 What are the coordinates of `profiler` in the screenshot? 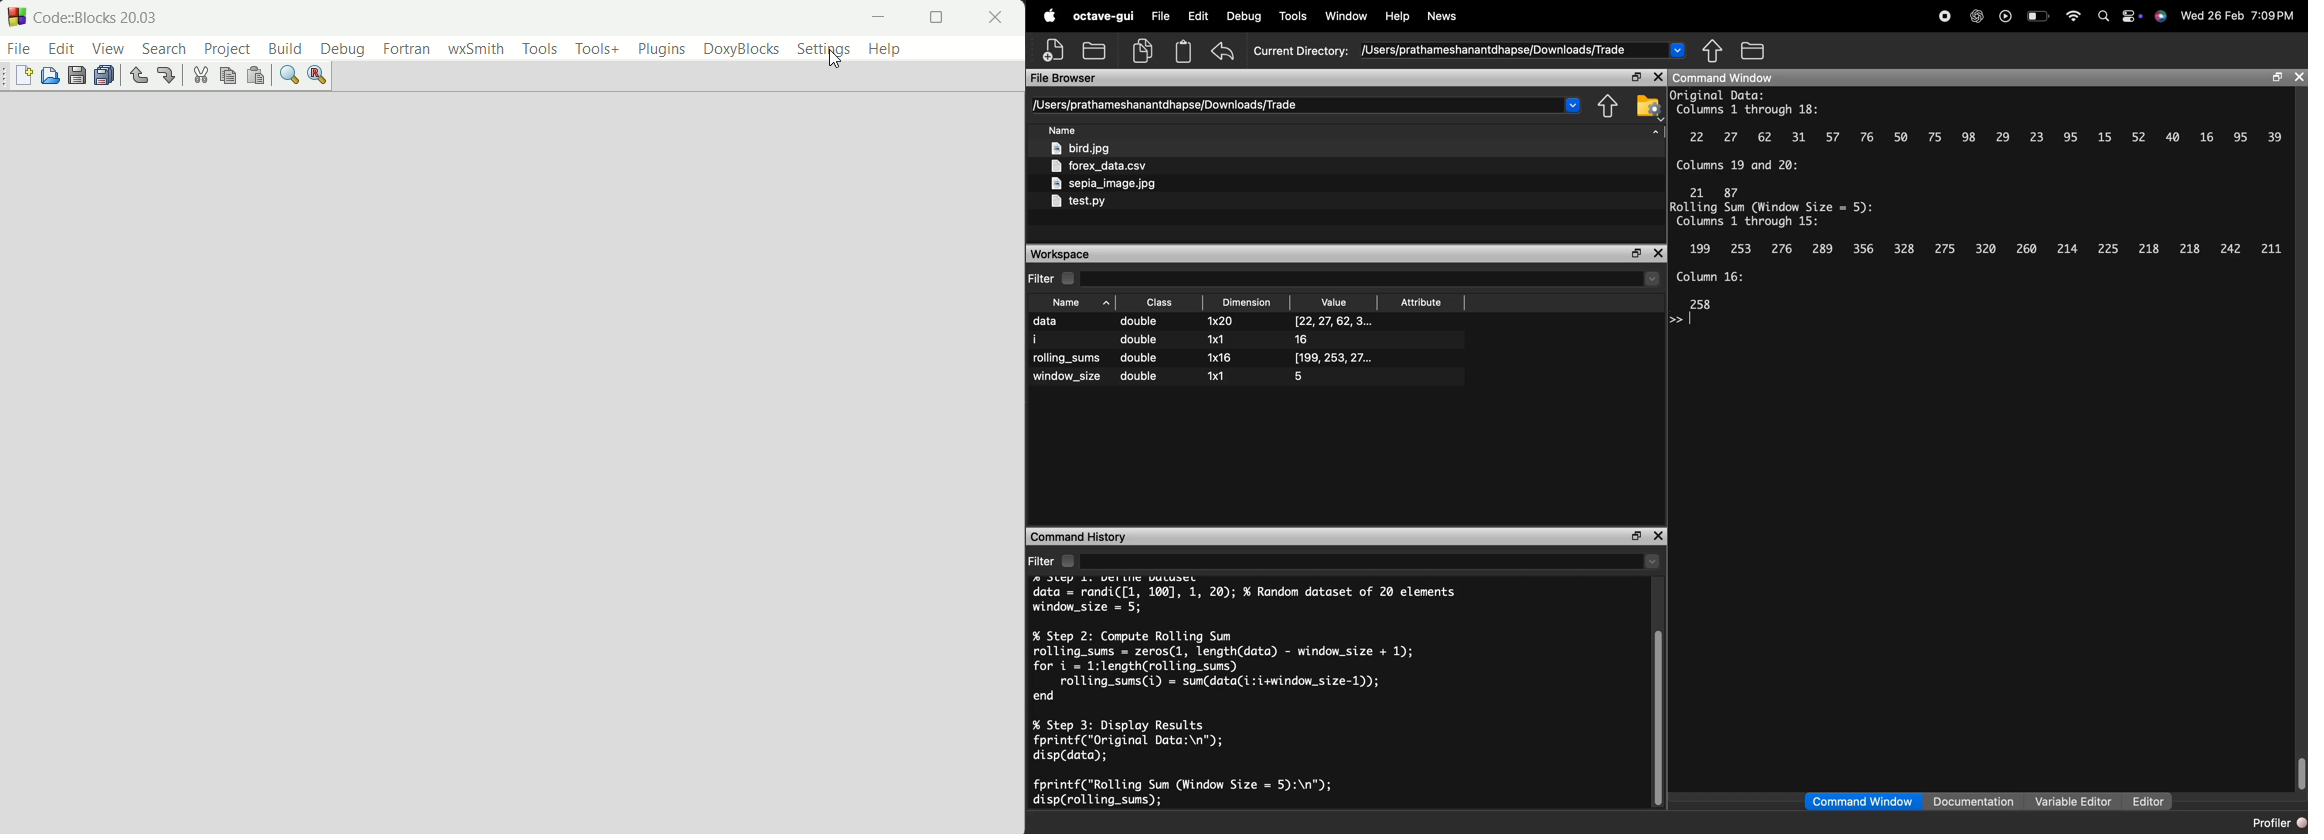 It's located at (2278, 824).